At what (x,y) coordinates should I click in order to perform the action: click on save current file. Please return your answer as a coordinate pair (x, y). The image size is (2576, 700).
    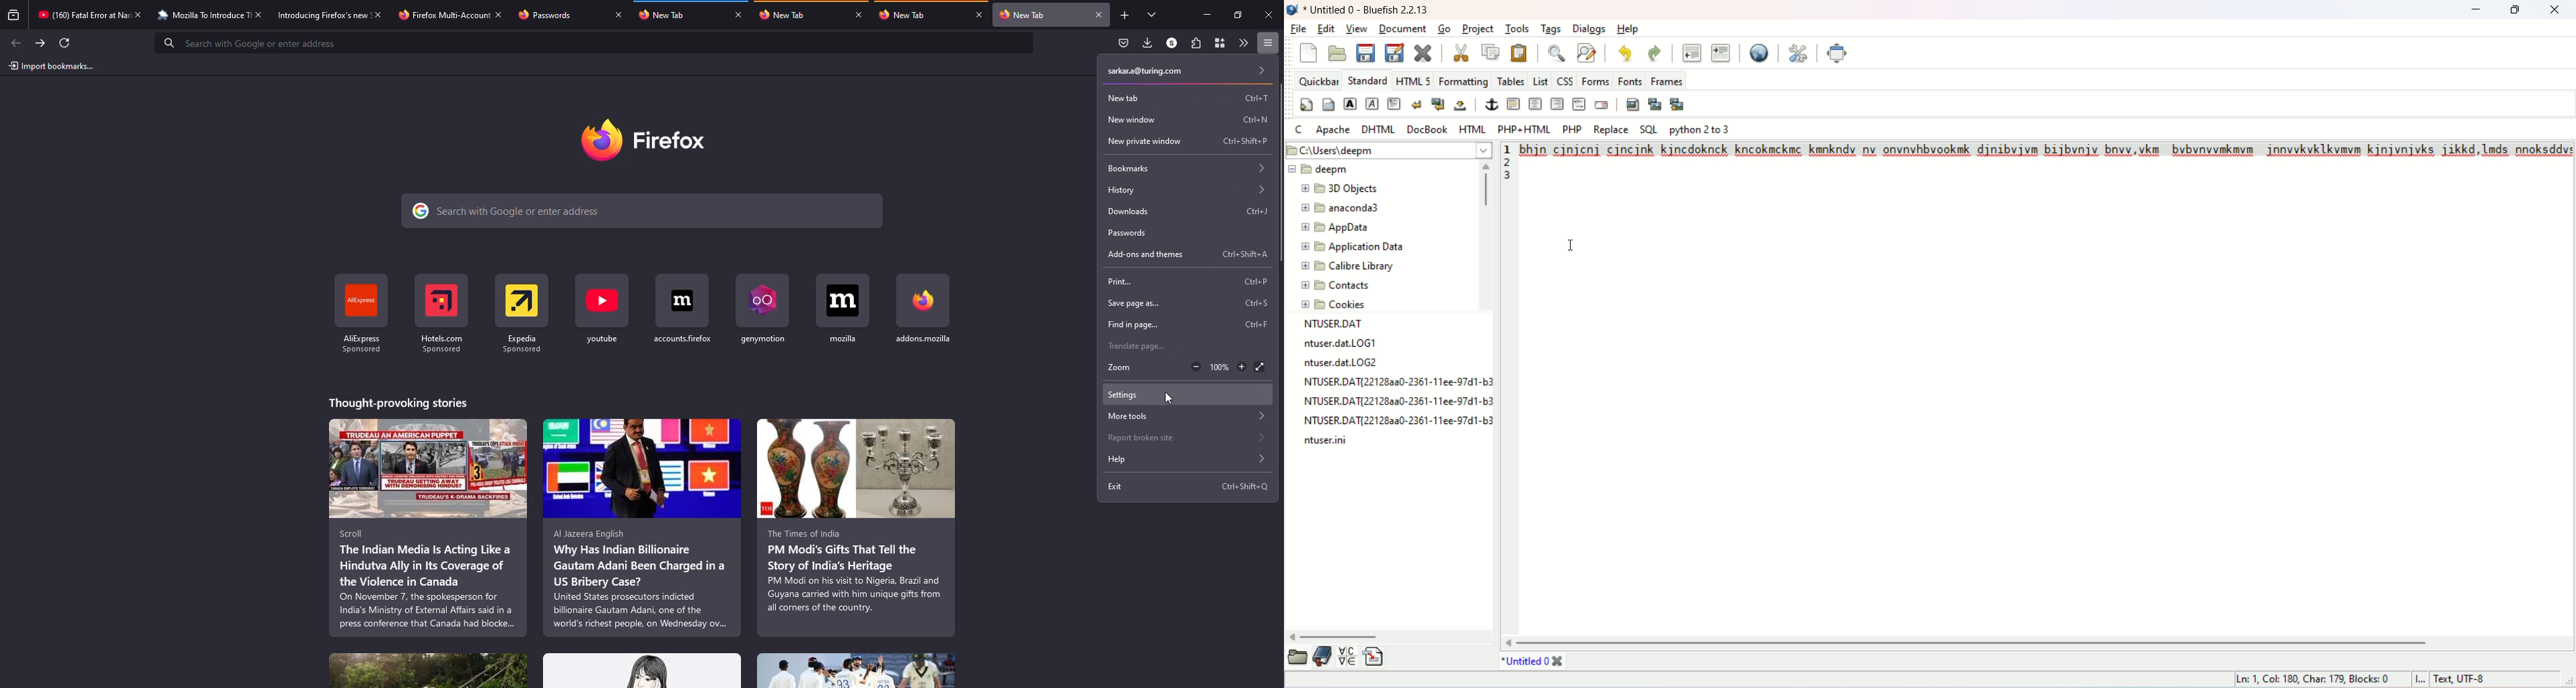
    Looking at the image, I should click on (1365, 54).